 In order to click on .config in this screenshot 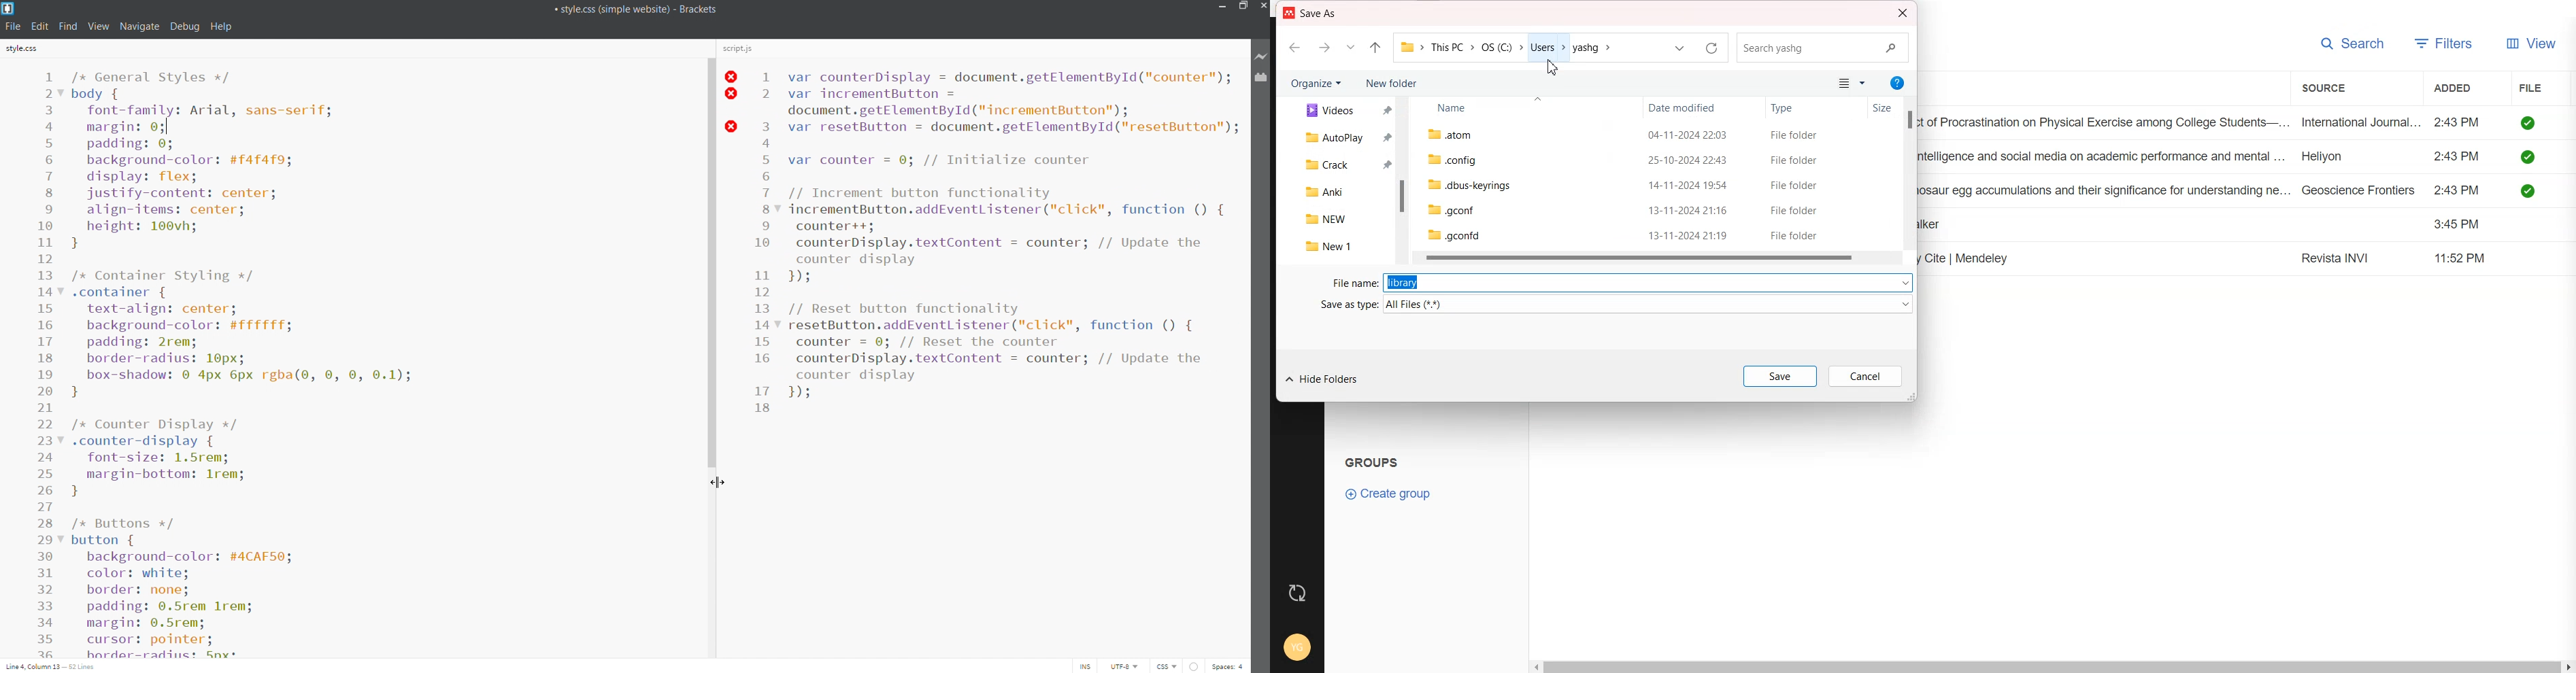, I will do `click(1462, 160)`.